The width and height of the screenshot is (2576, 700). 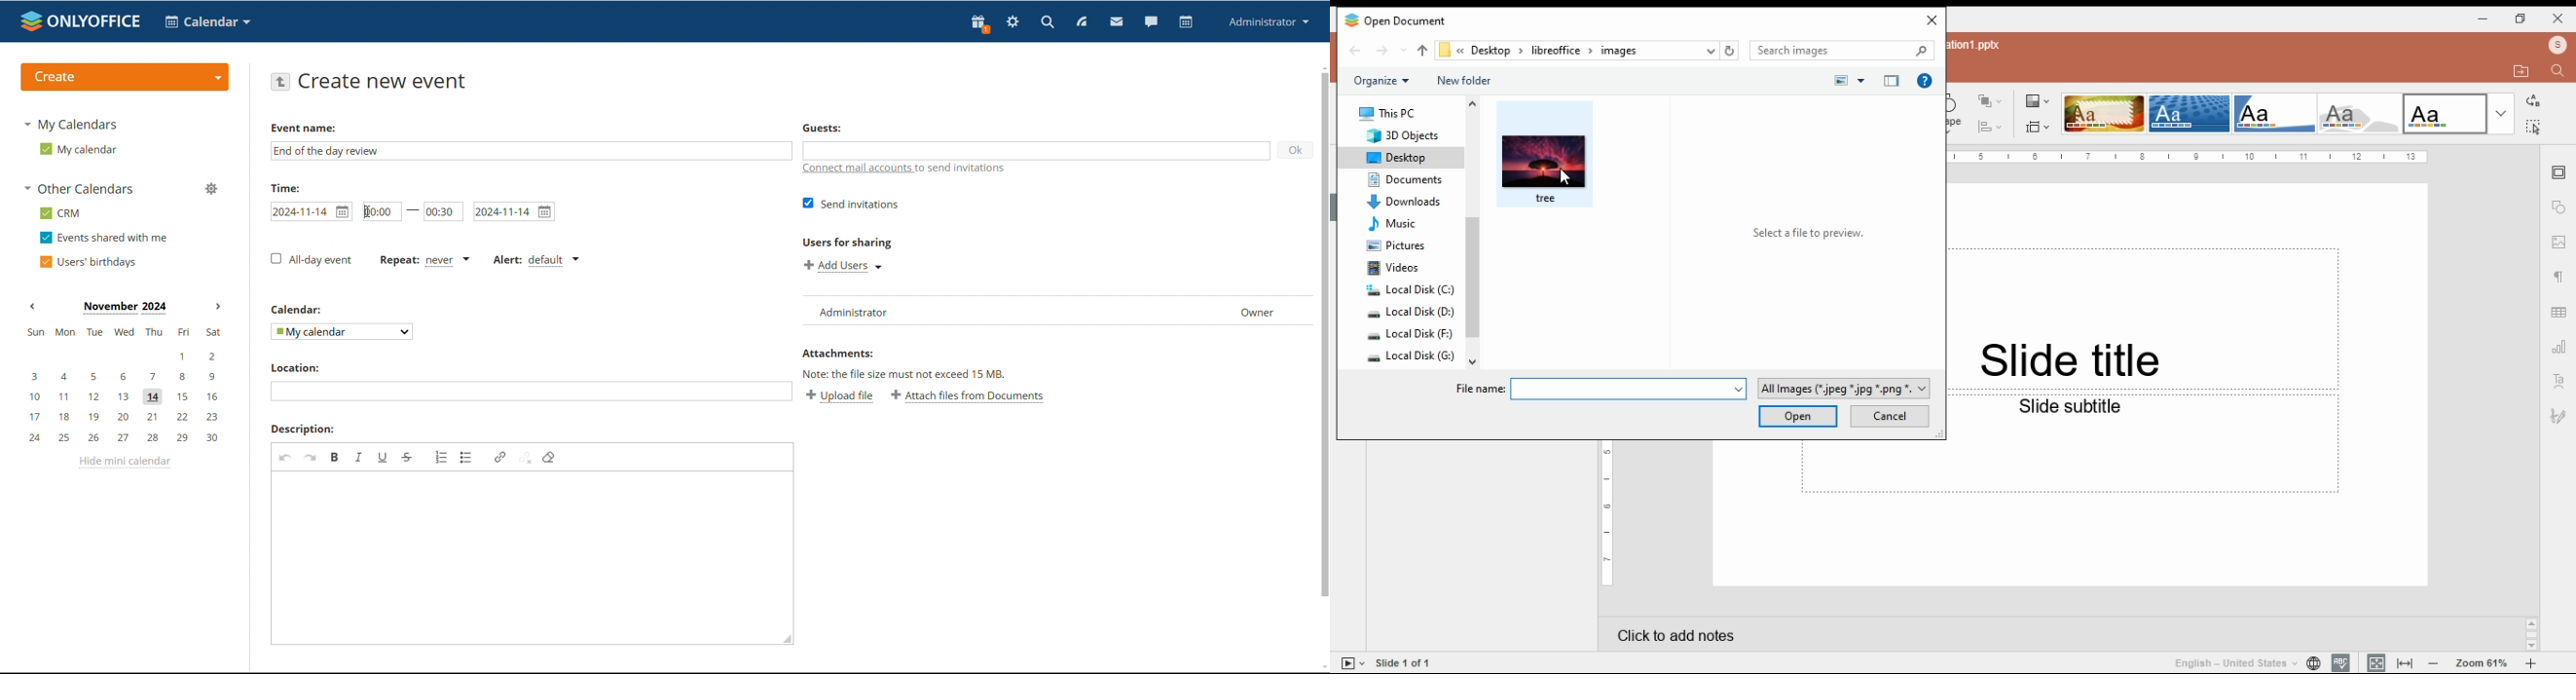 What do you see at coordinates (1412, 357) in the screenshot?
I see `system drive 4` at bounding box center [1412, 357].